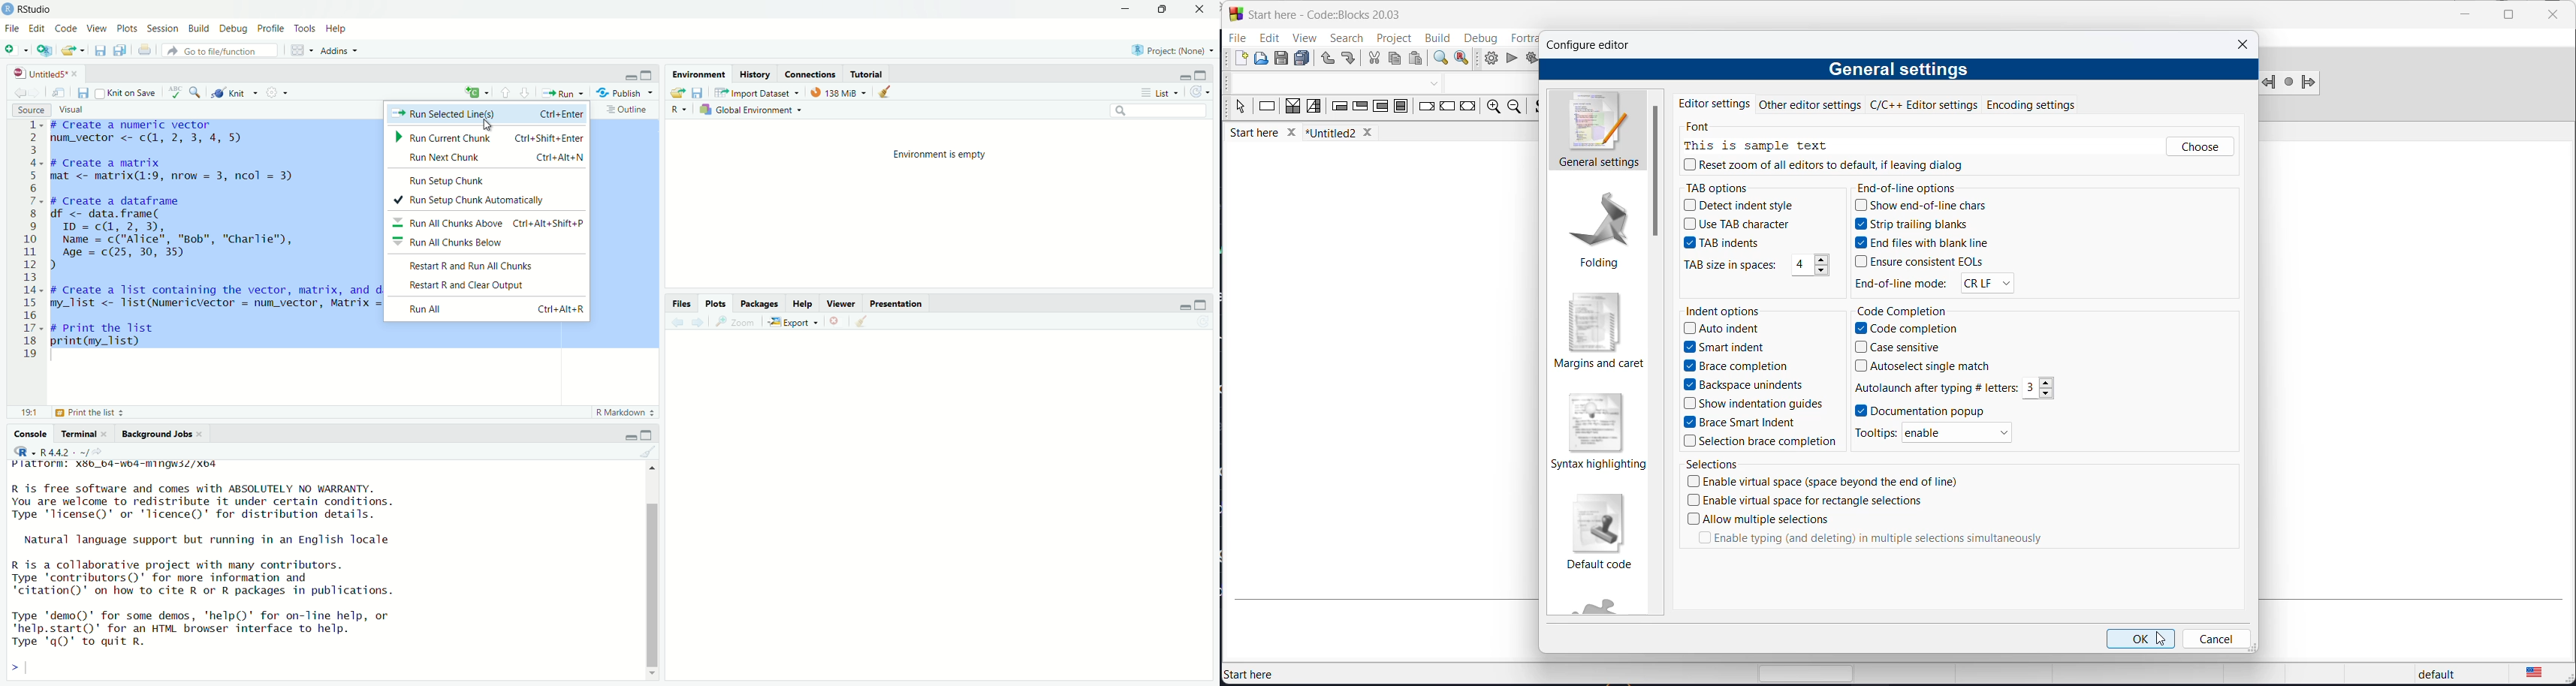  Describe the element at coordinates (24, 109) in the screenshot. I see `Source.` at that location.